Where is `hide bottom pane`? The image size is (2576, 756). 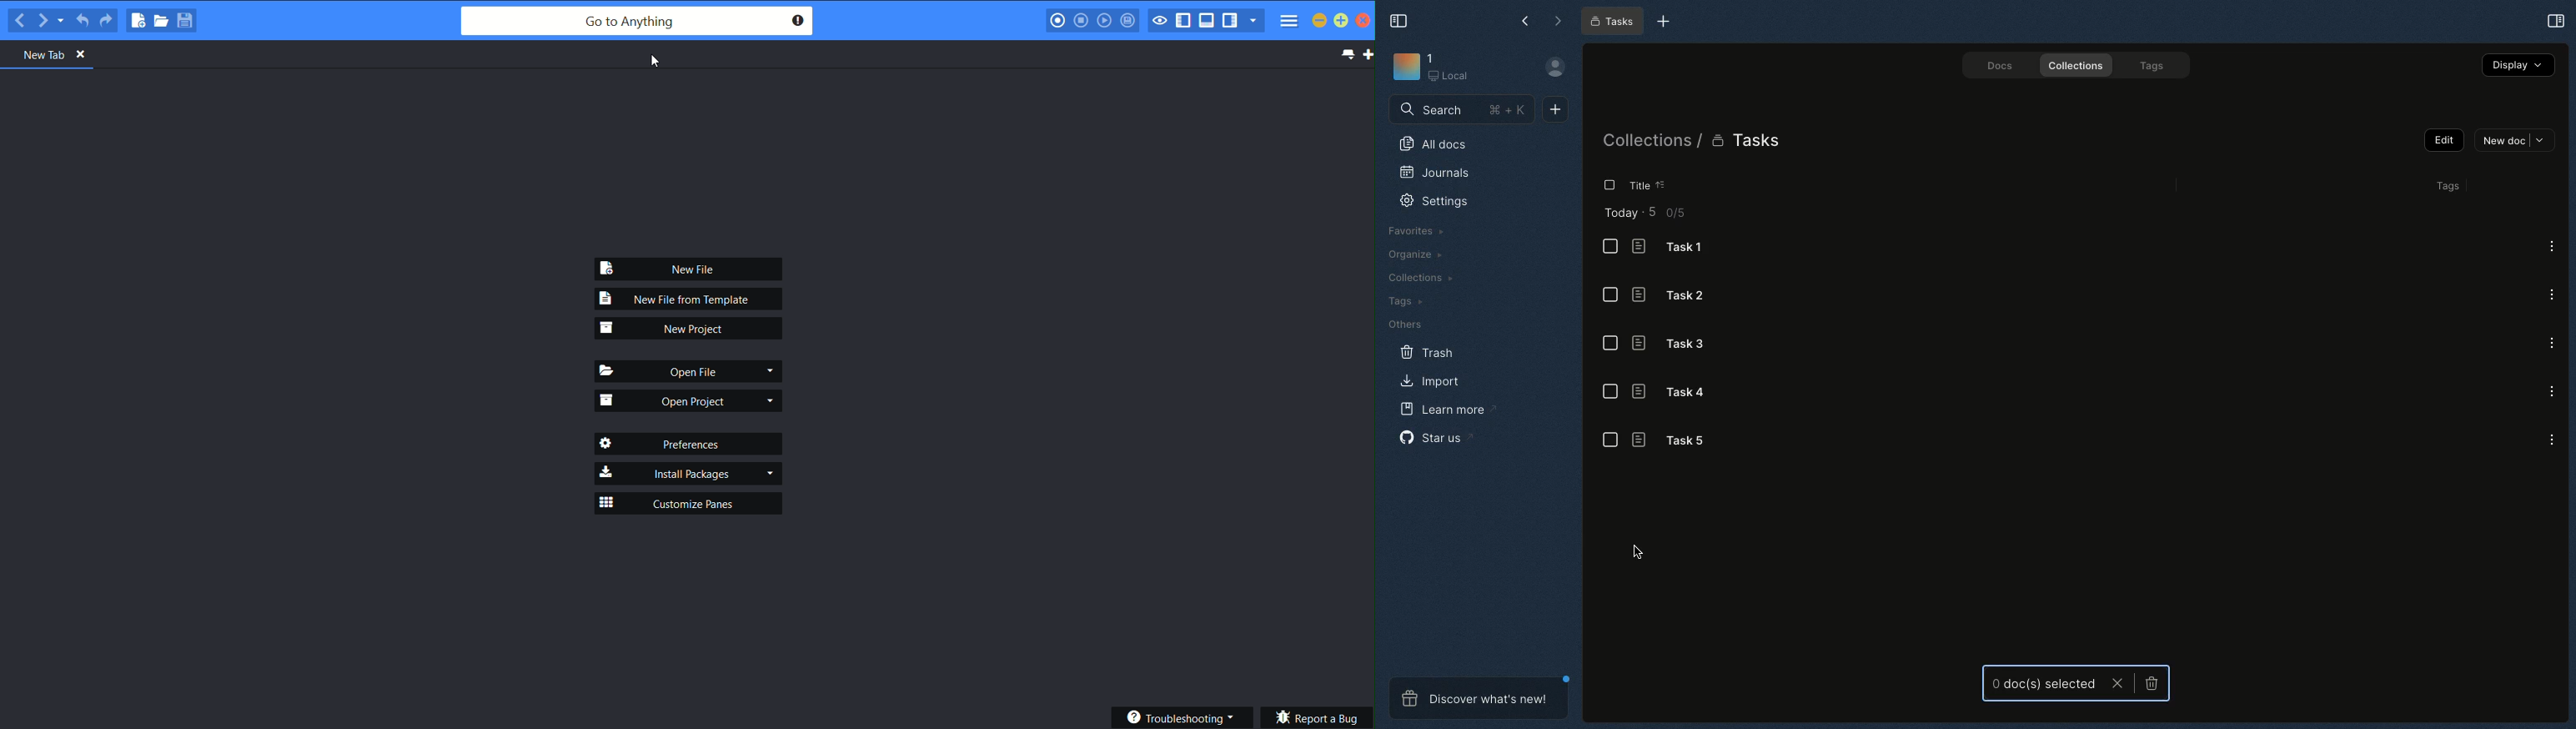
hide bottom pane is located at coordinates (1208, 21).